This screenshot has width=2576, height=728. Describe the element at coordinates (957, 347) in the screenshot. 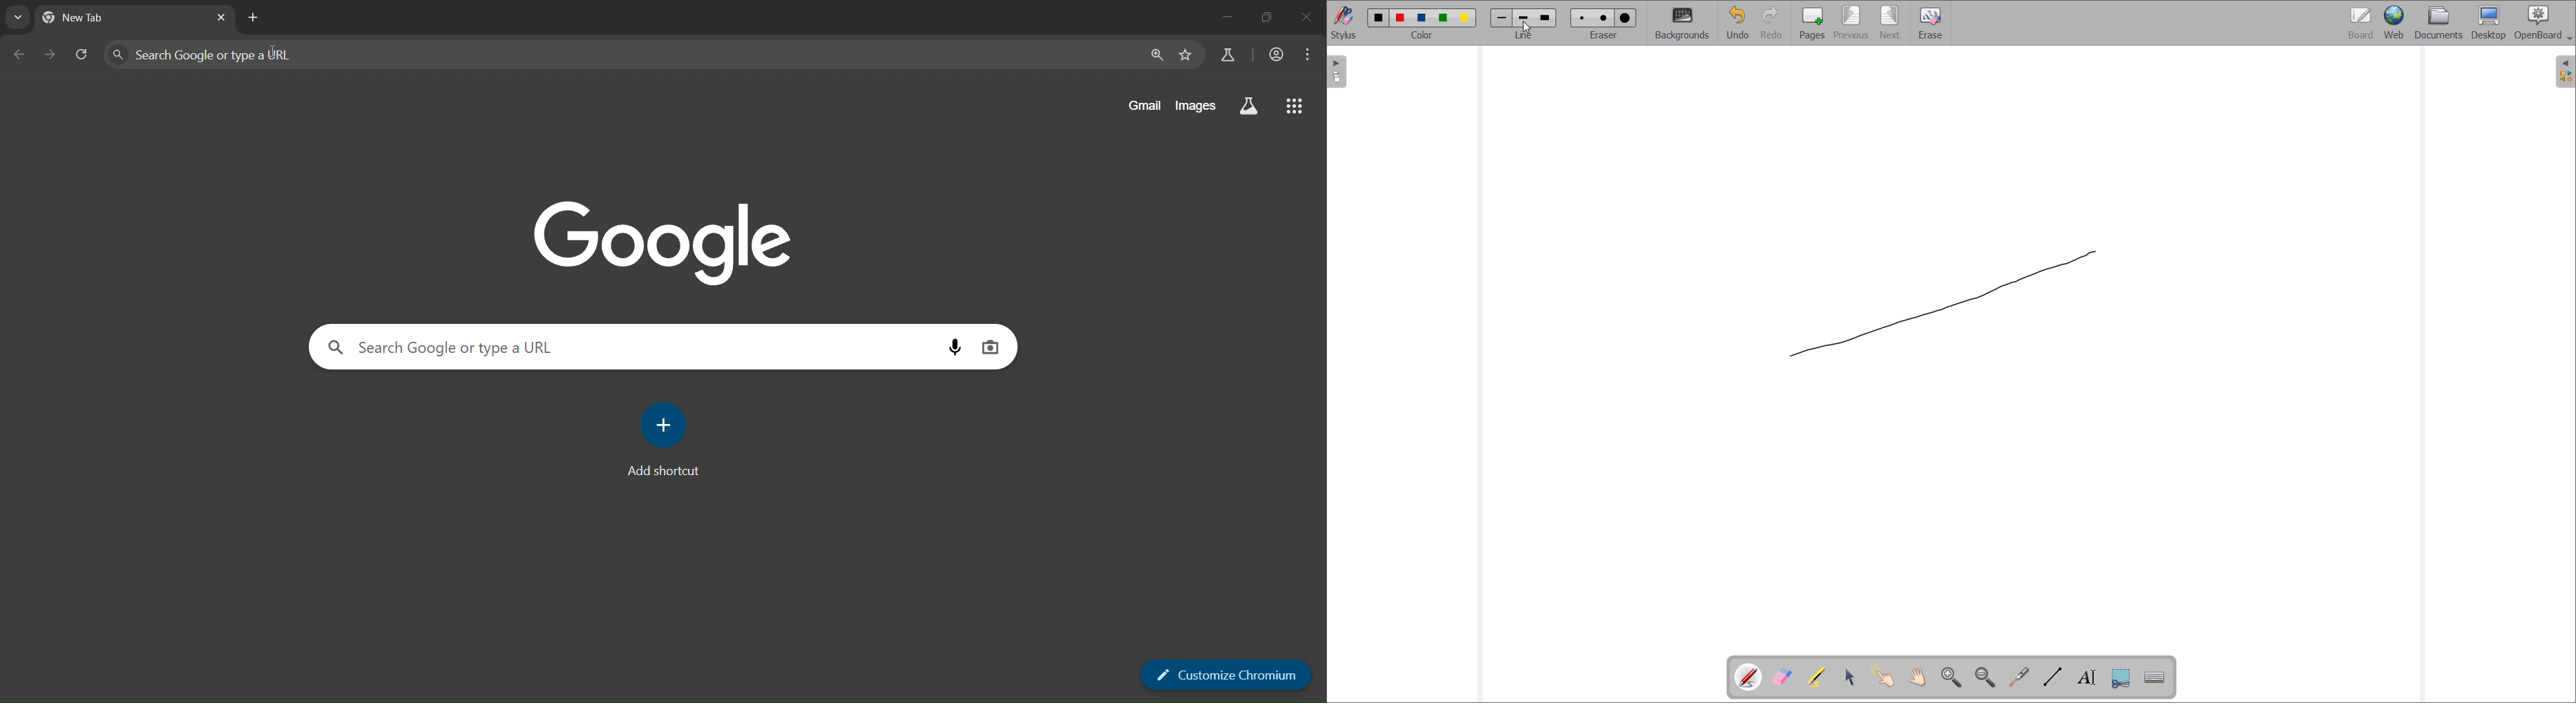

I see `voice search` at that location.